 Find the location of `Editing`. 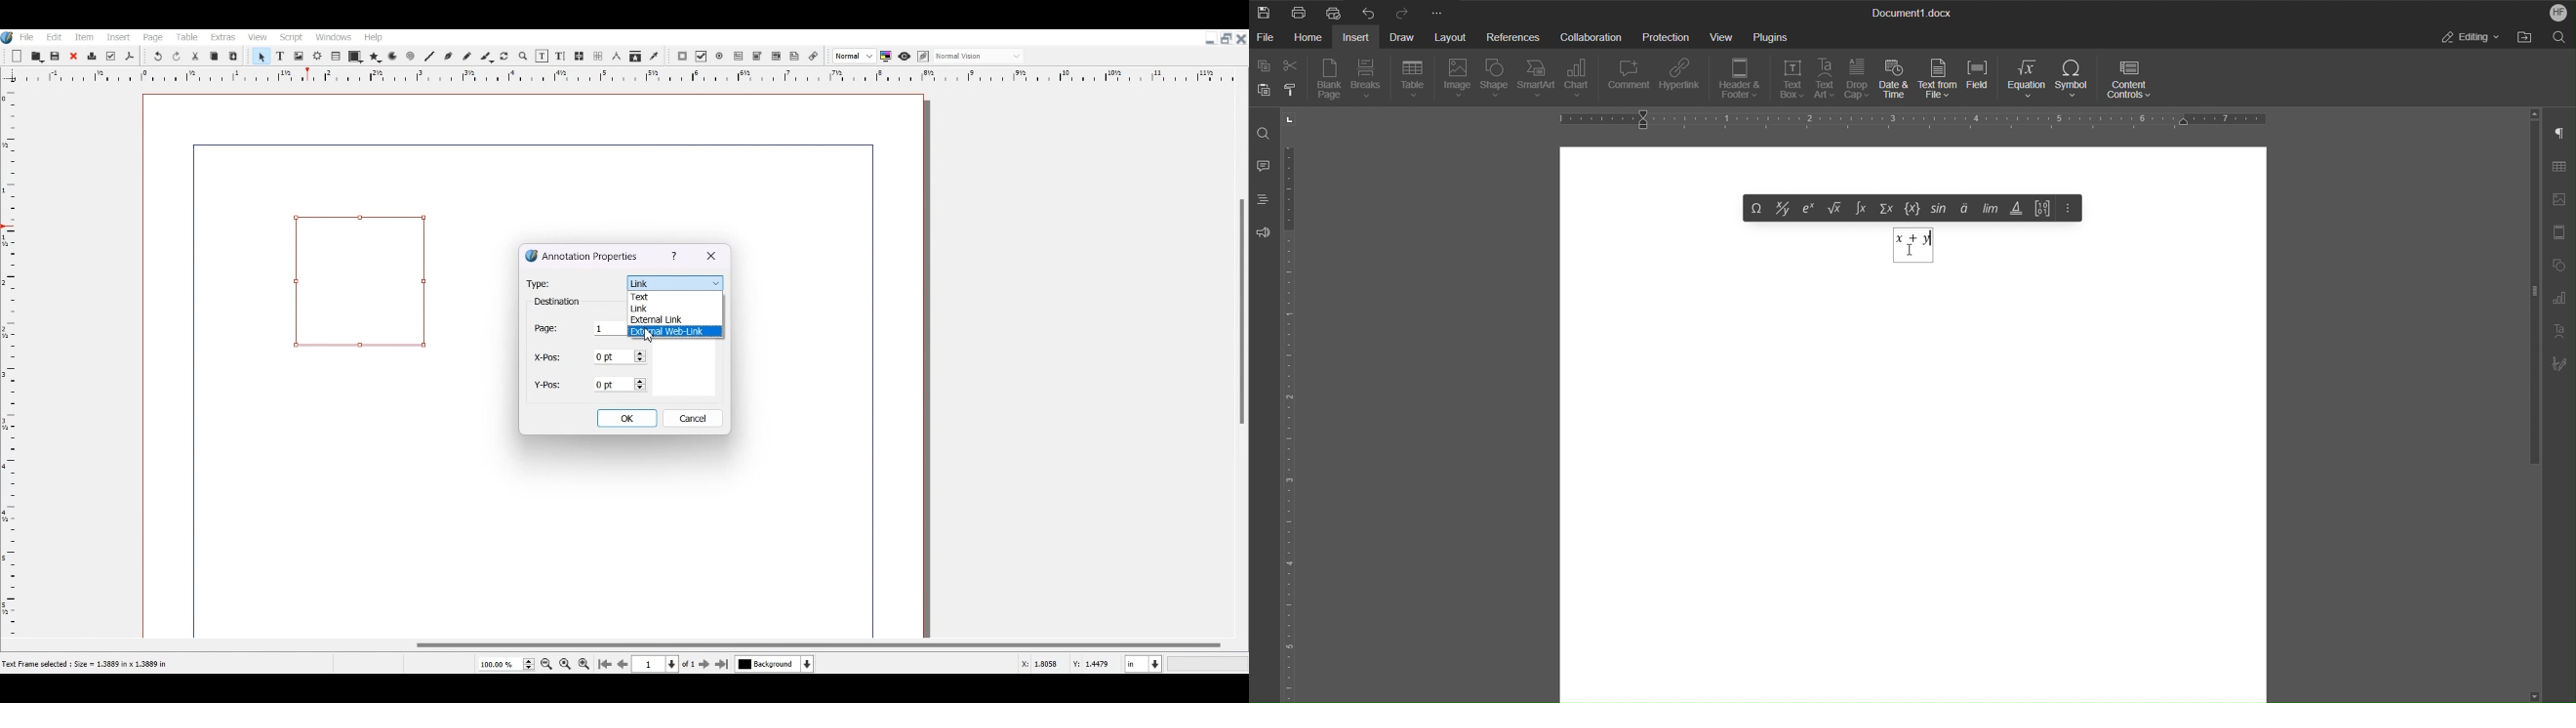

Editing is located at coordinates (2467, 39).